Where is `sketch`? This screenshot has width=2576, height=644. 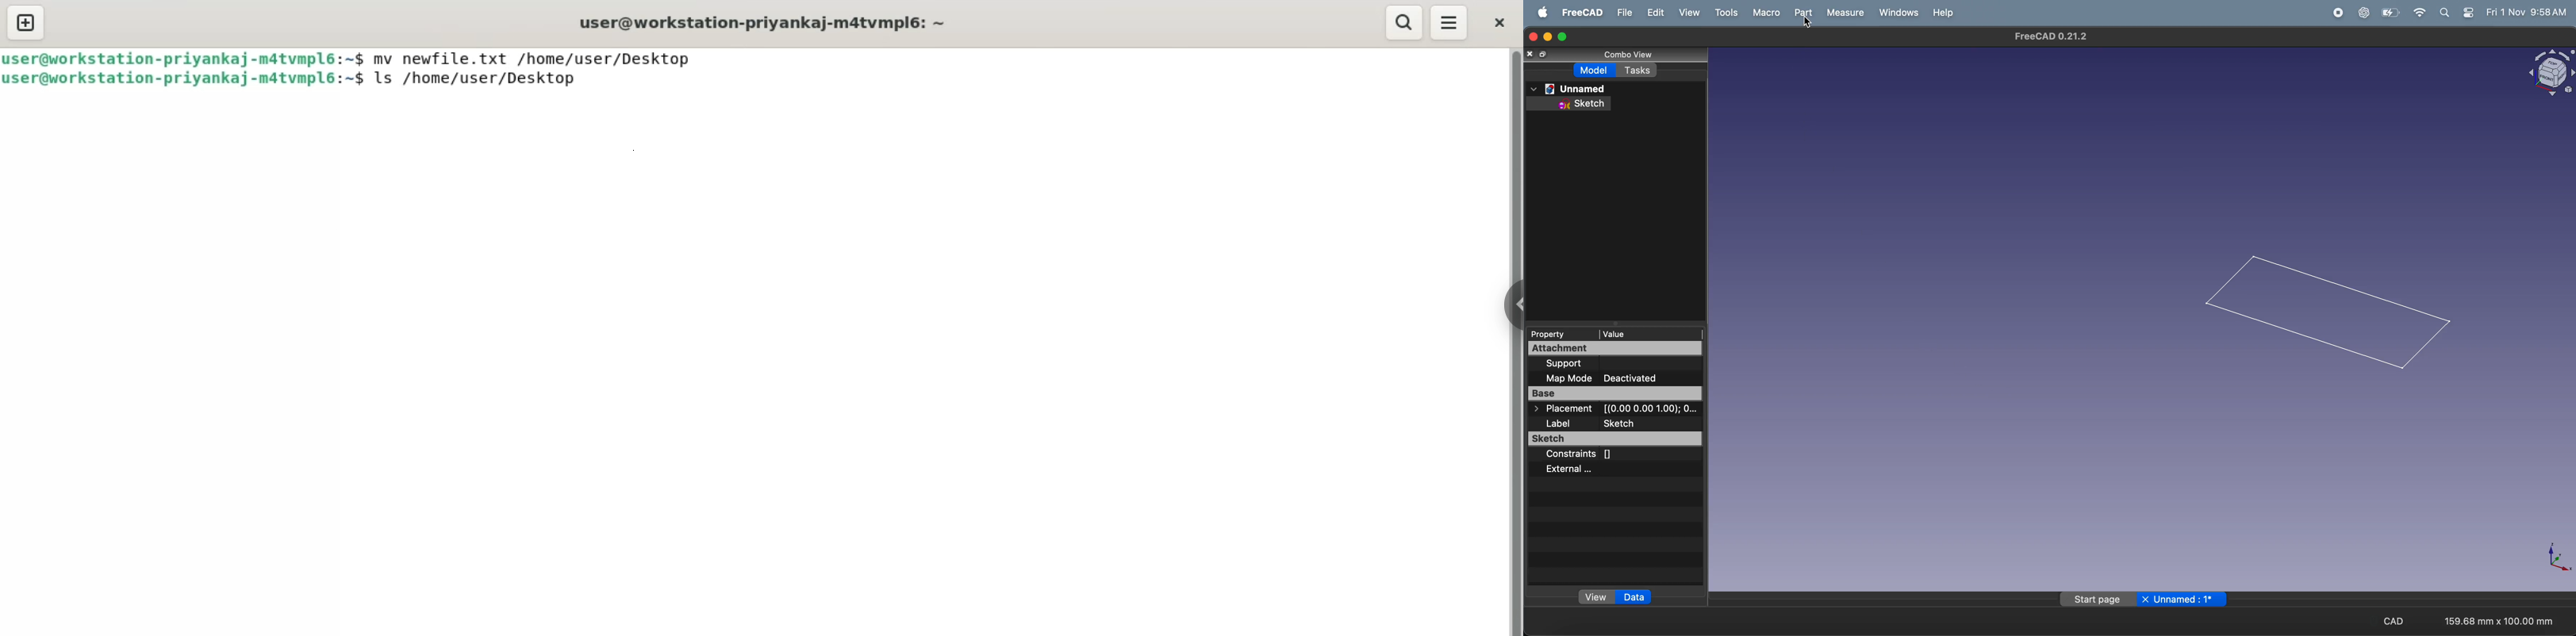 sketch is located at coordinates (1574, 104).